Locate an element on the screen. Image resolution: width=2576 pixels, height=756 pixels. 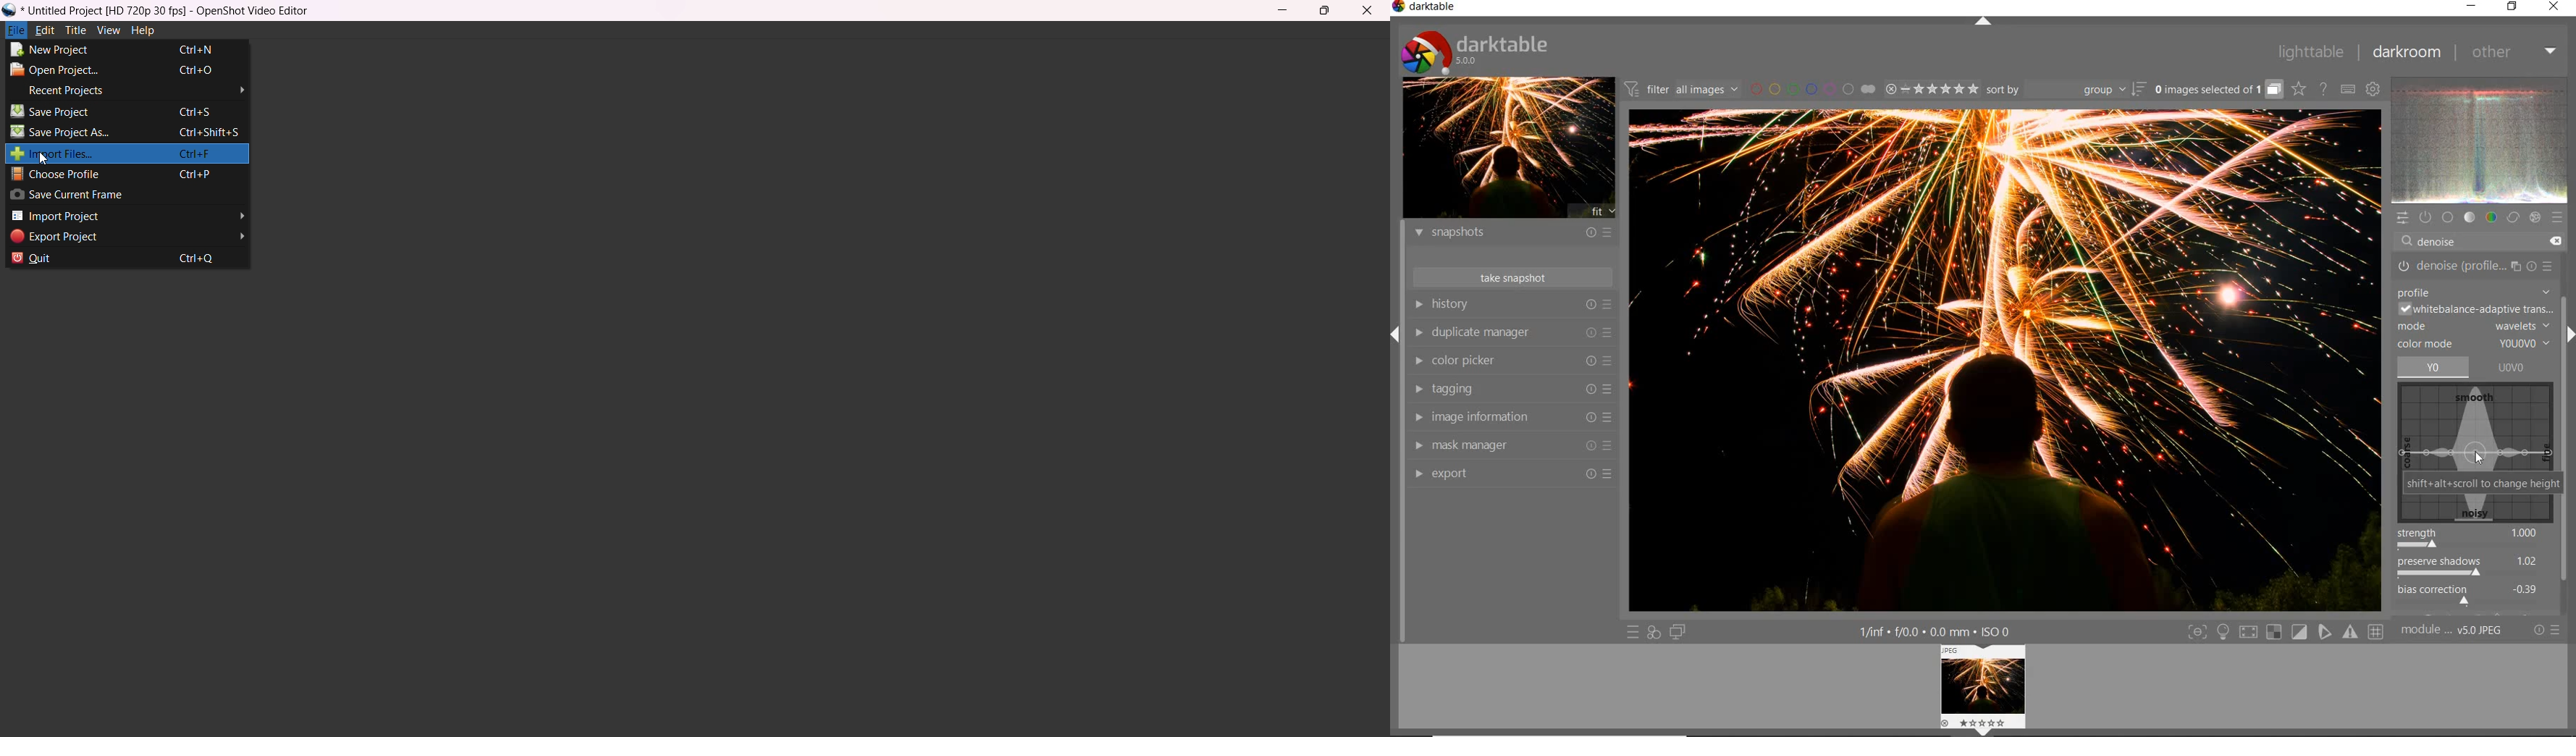
1/inf*f/0.0 mm*ISO 0 is located at coordinates (1944, 632).